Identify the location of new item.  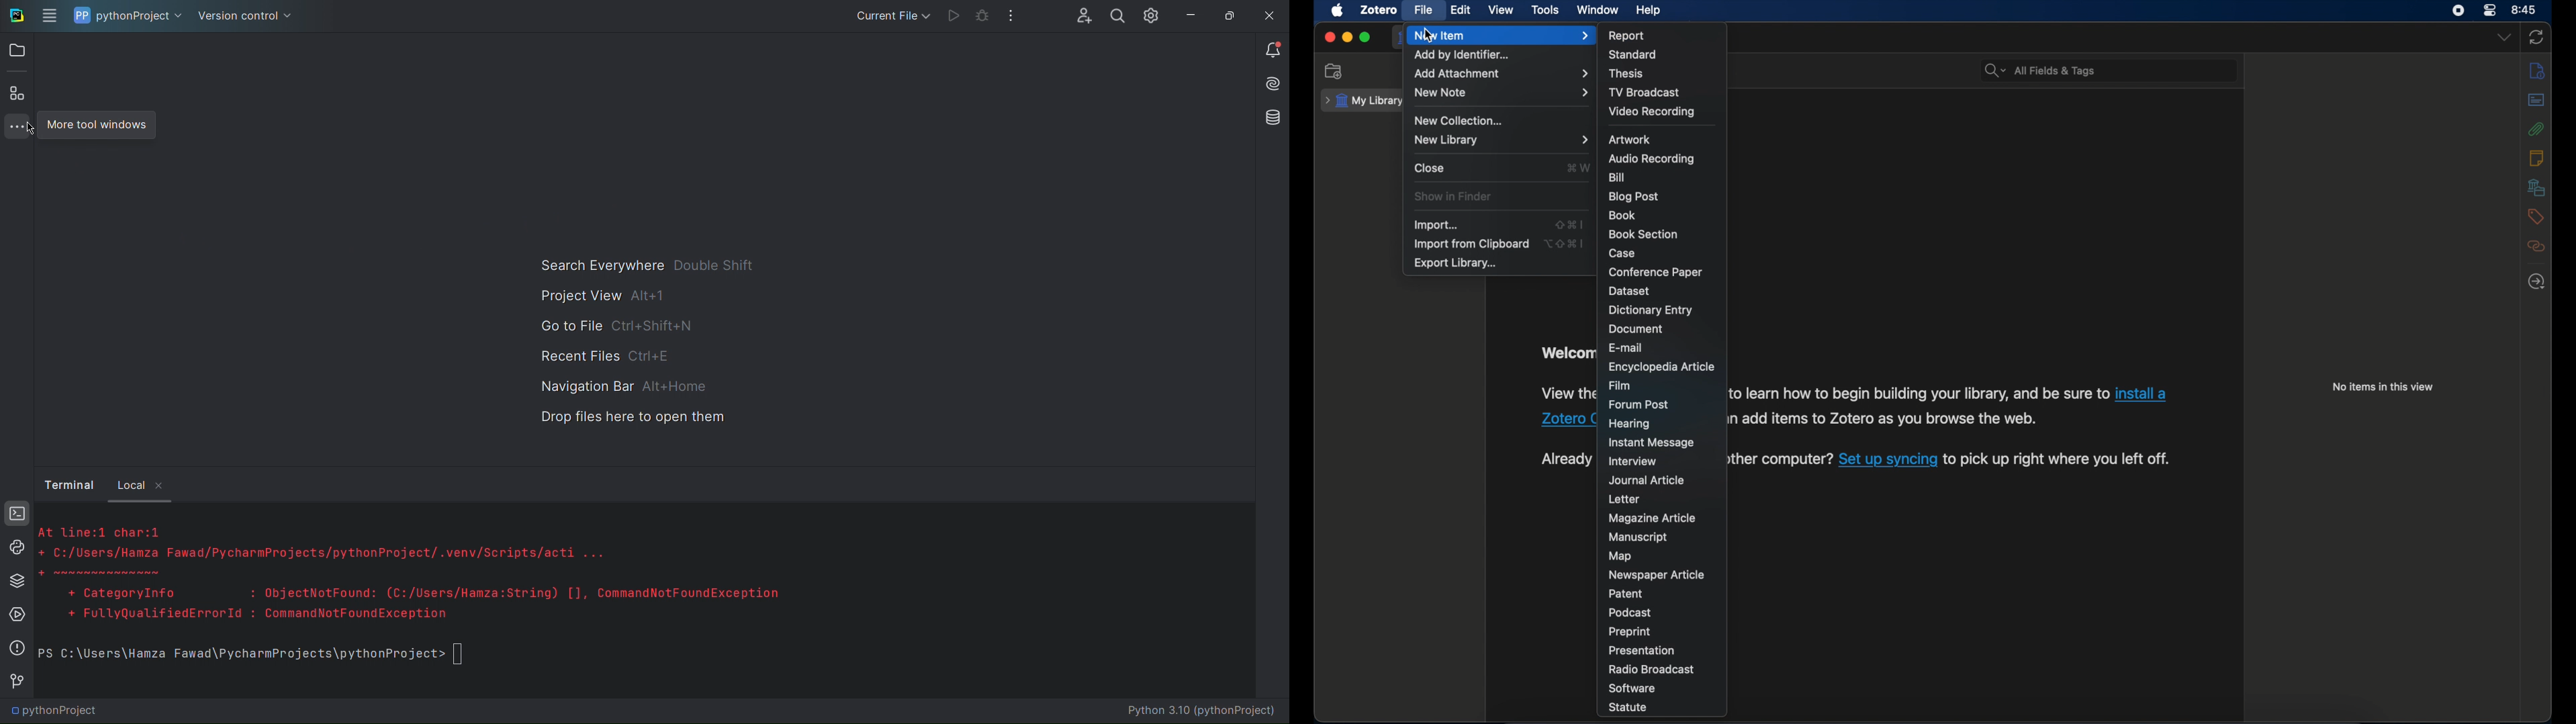
(1502, 36).